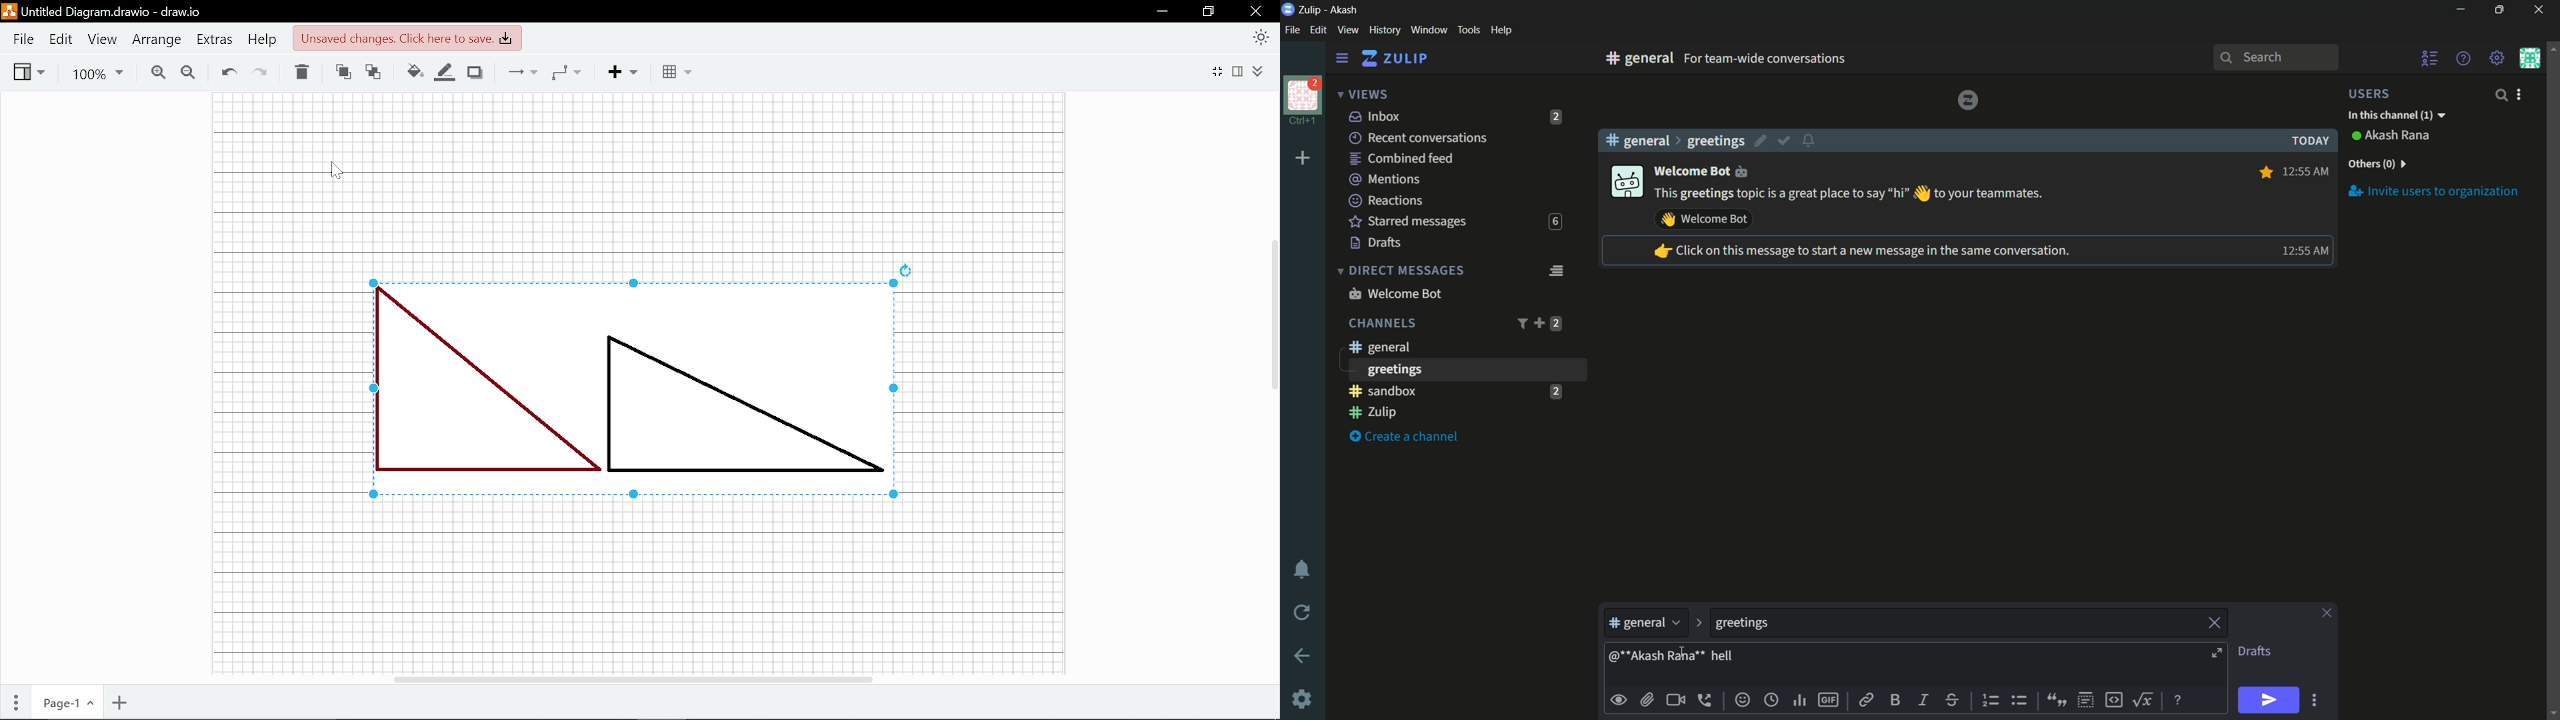 The width and height of the screenshot is (2576, 728). Describe the element at coordinates (1785, 141) in the screenshot. I see `mark as resolved` at that location.